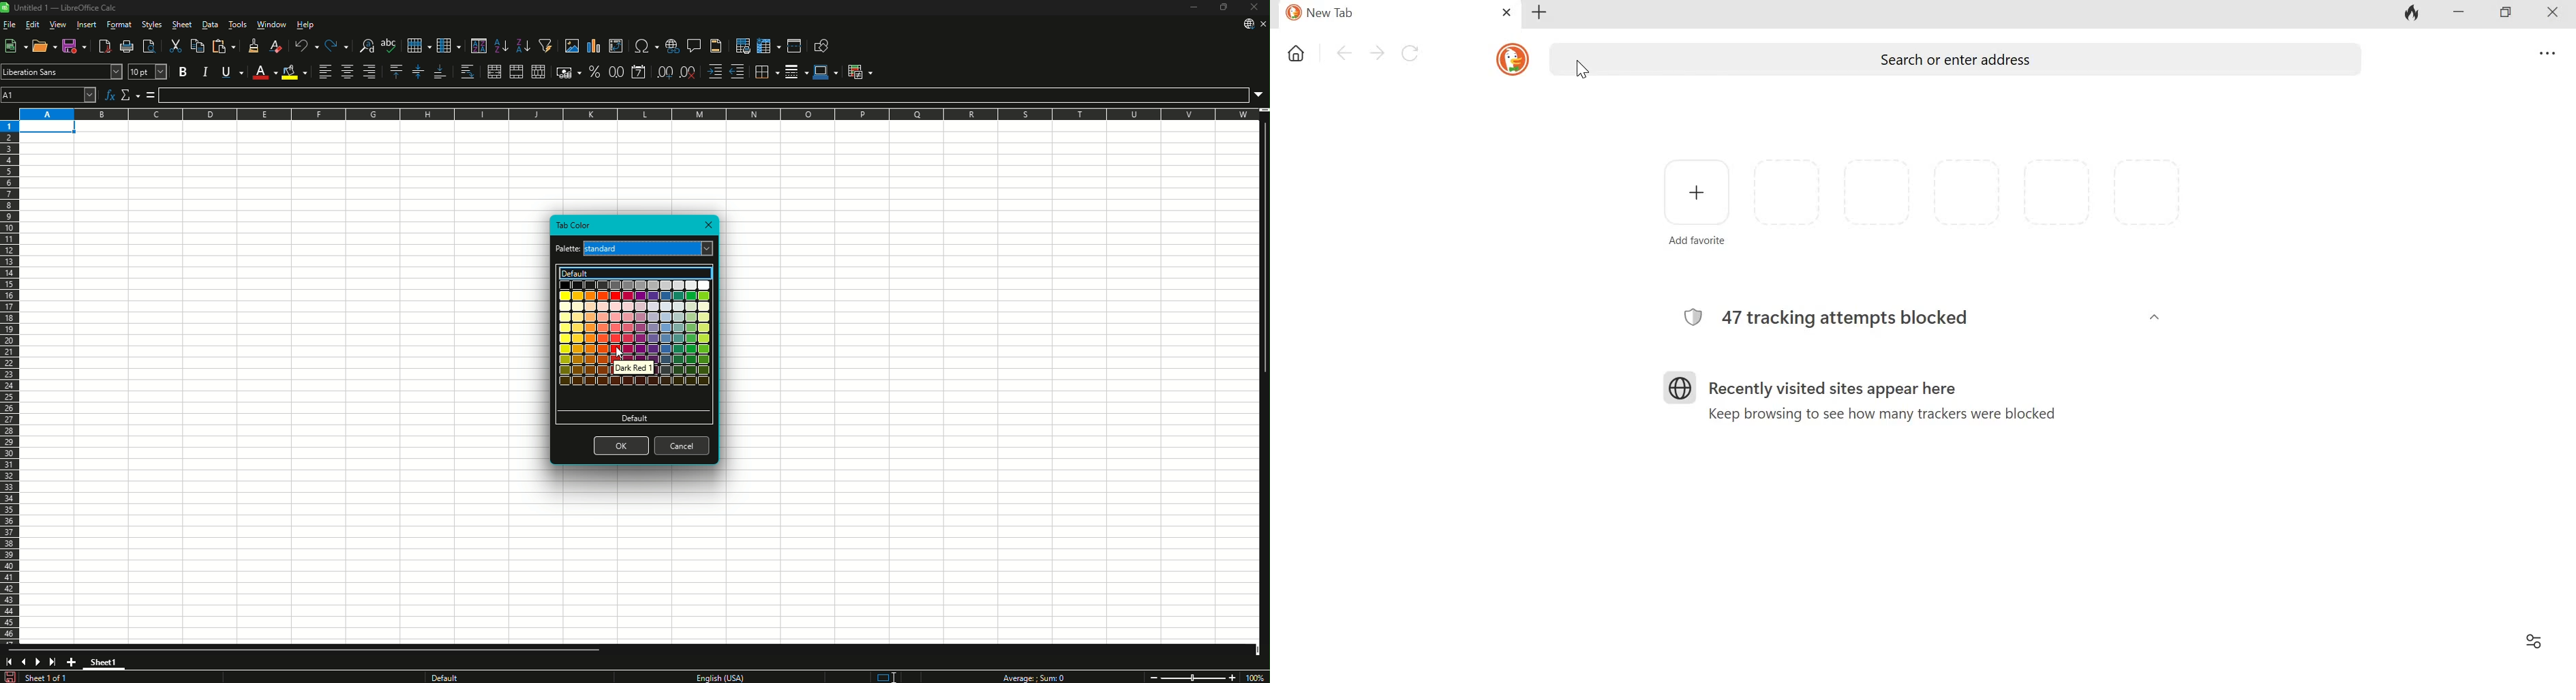 This screenshot has width=2576, height=700. Describe the element at coordinates (704, 95) in the screenshot. I see `Formula` at that location.